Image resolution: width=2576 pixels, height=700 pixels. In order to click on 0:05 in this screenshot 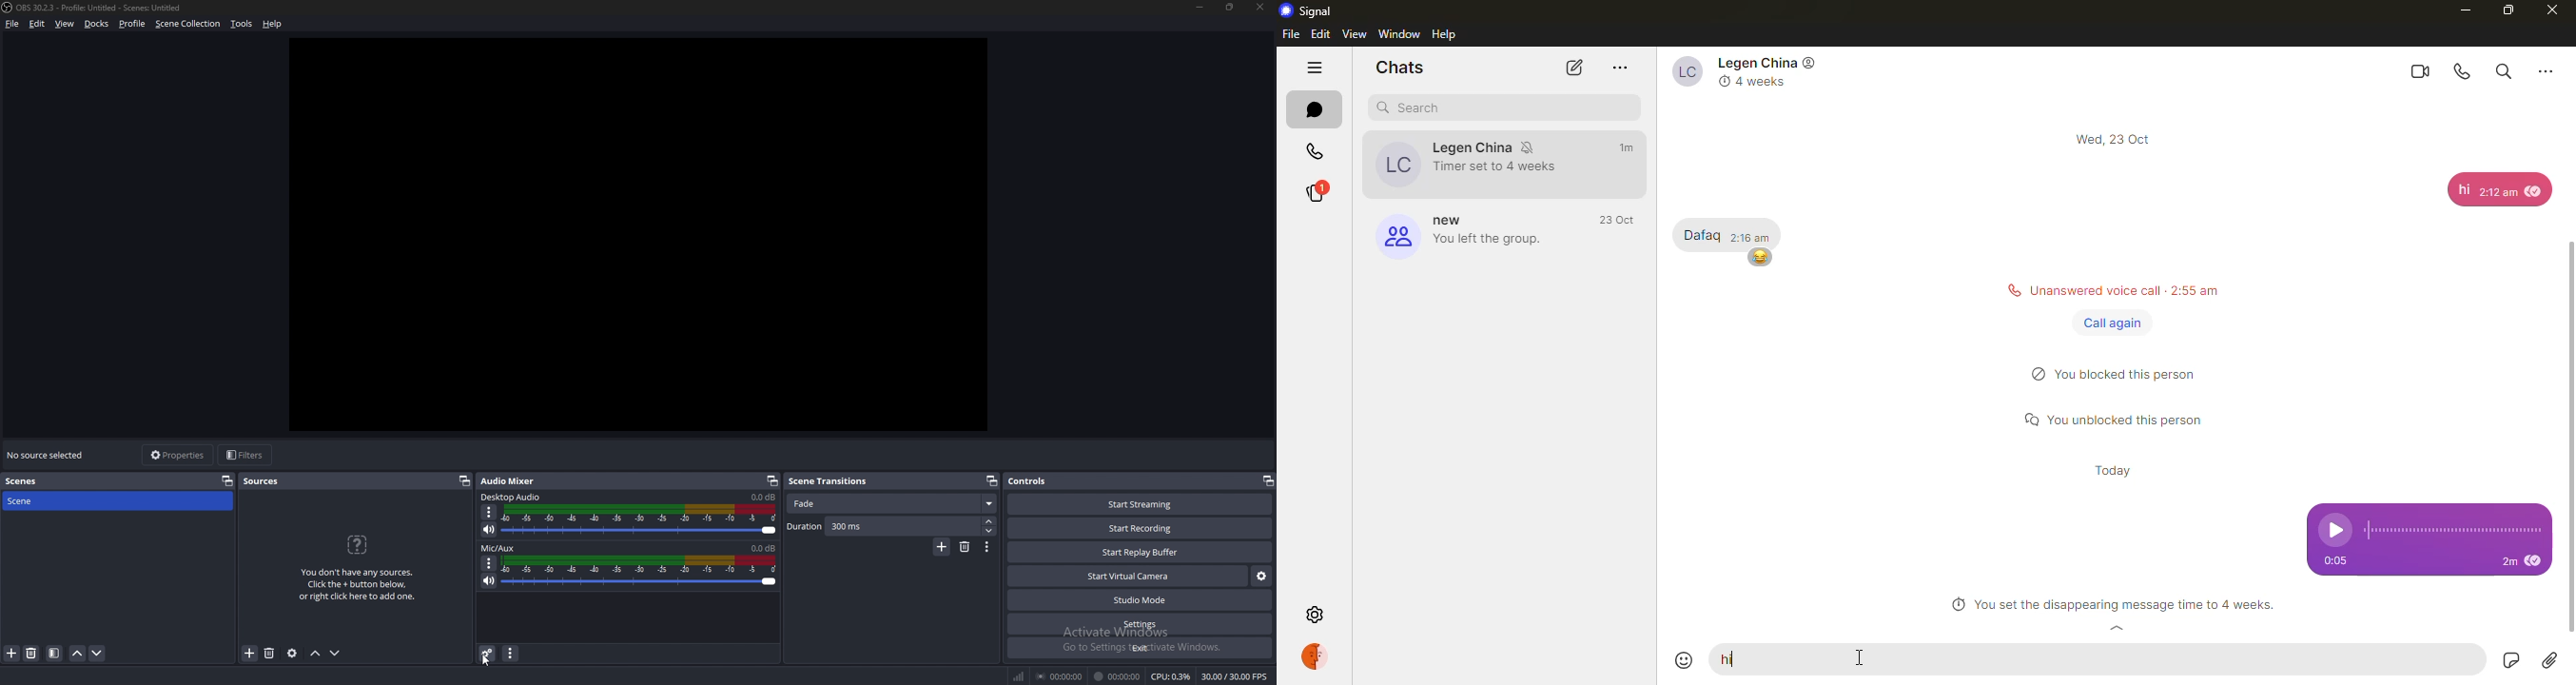, I will do `click(2342, 561)`.